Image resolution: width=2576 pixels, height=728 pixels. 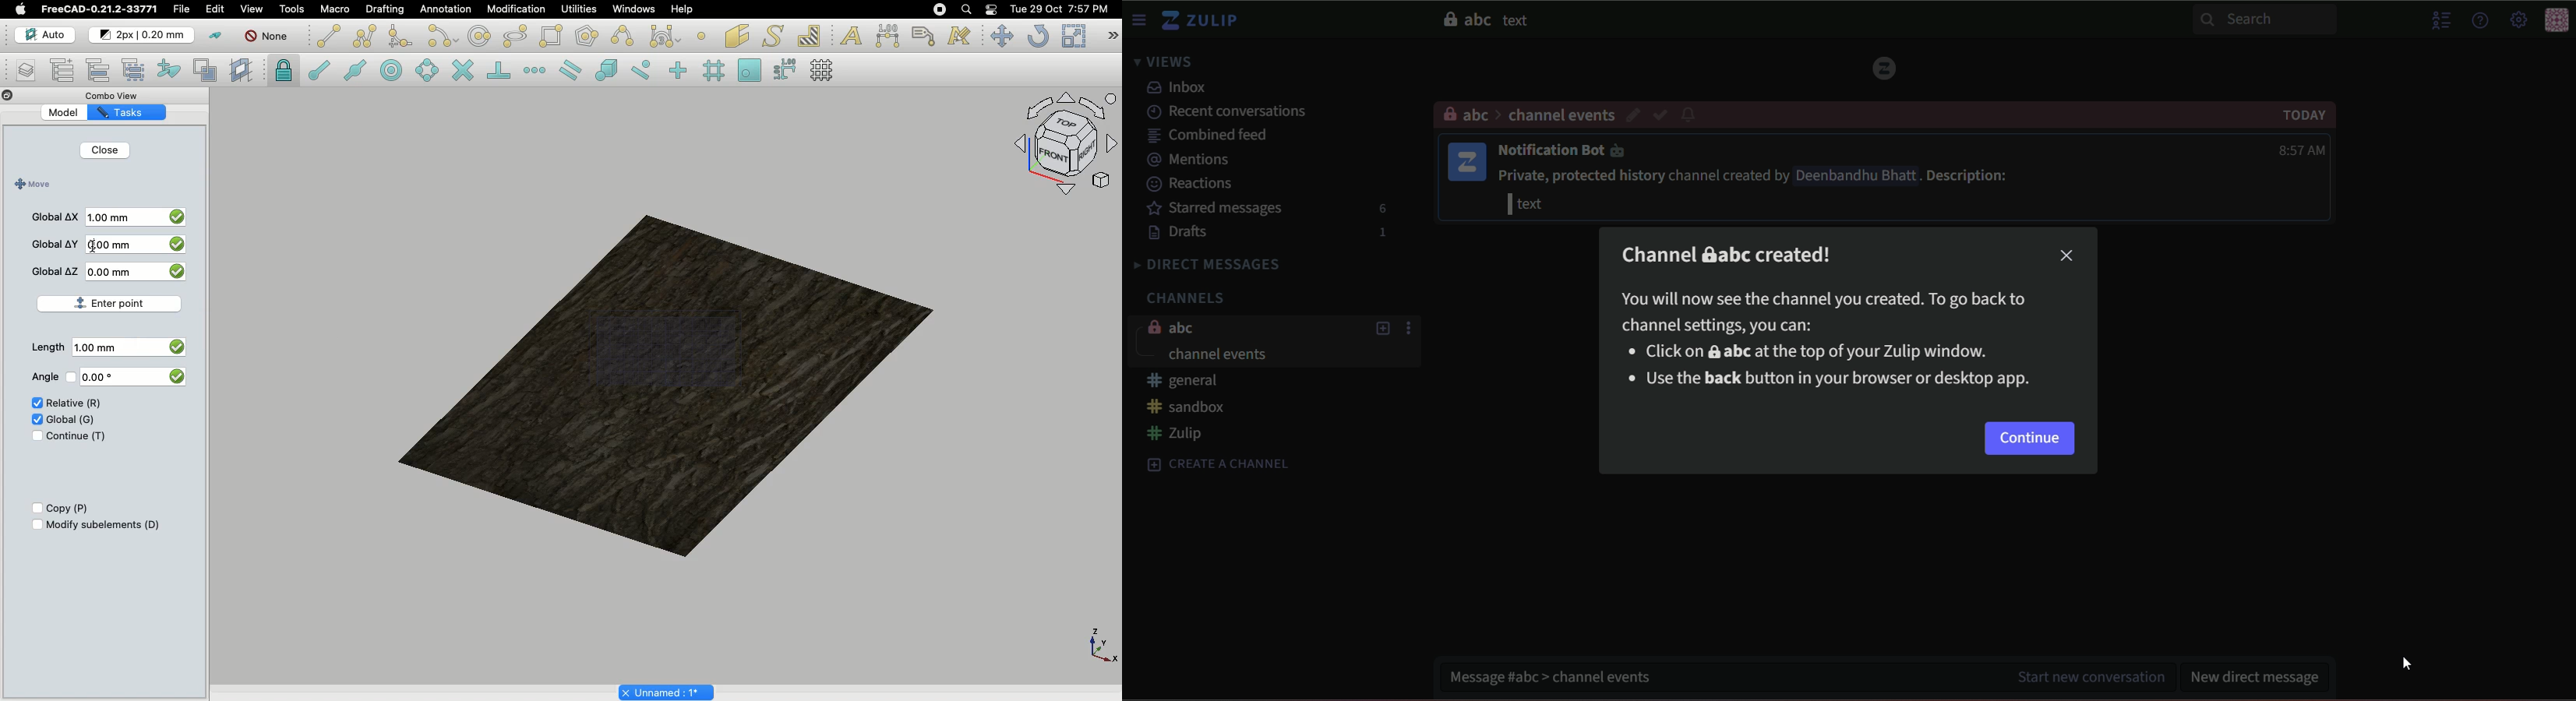 What do you see at coordinates (570, 70) in the screenshot?
I see `Snap parallel` at bounding box center [570, 70].